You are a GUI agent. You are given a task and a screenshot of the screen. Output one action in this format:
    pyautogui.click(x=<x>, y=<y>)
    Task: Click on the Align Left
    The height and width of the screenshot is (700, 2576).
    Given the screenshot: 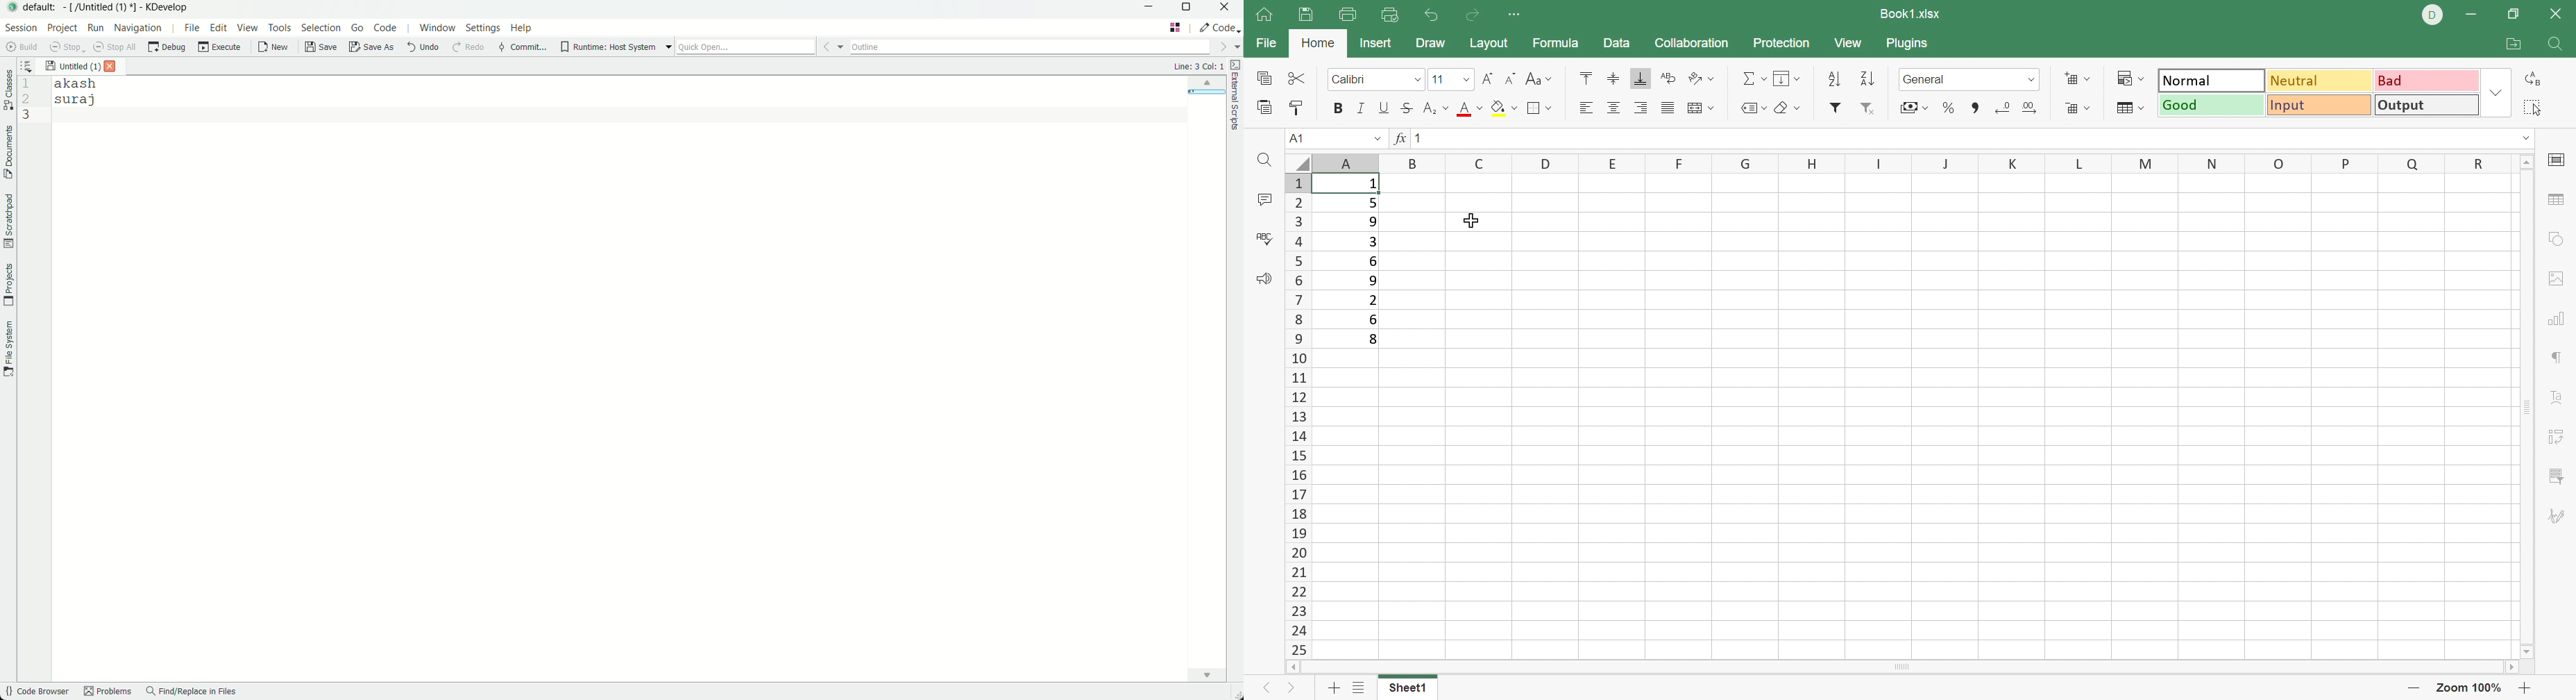 What is the action you would take?
    pyautogui.click(x=1587, y=108)
    